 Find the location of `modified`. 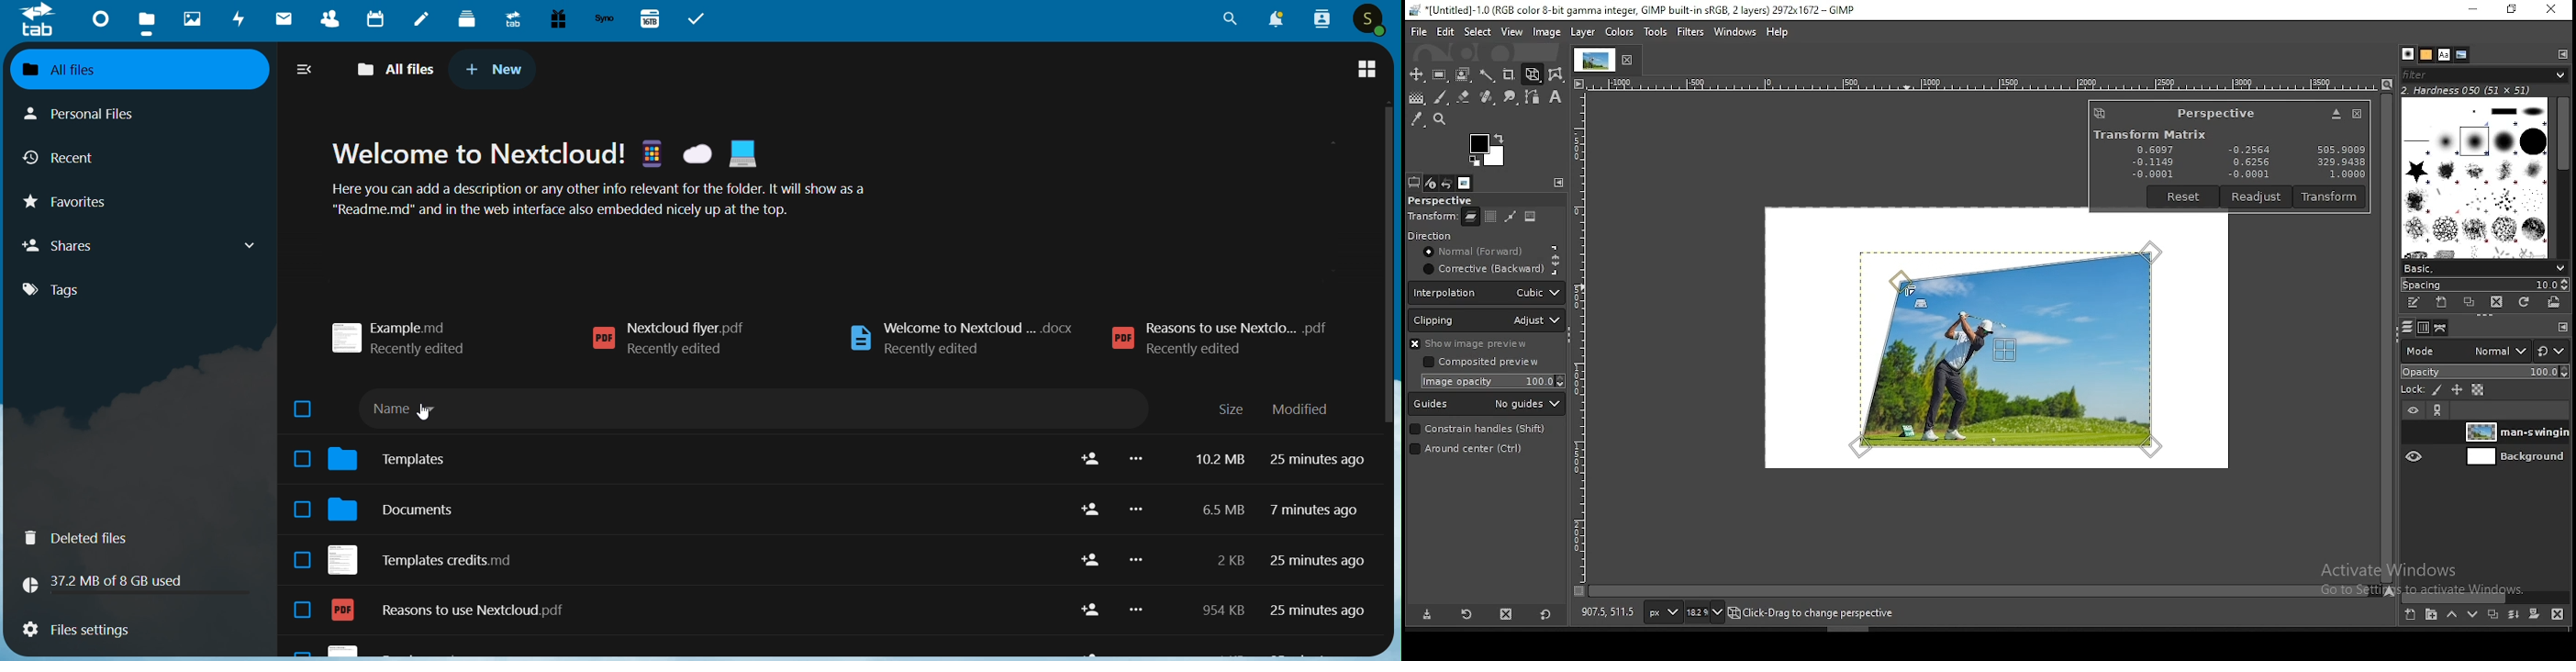

modified is located at coordinates (1308, 409).